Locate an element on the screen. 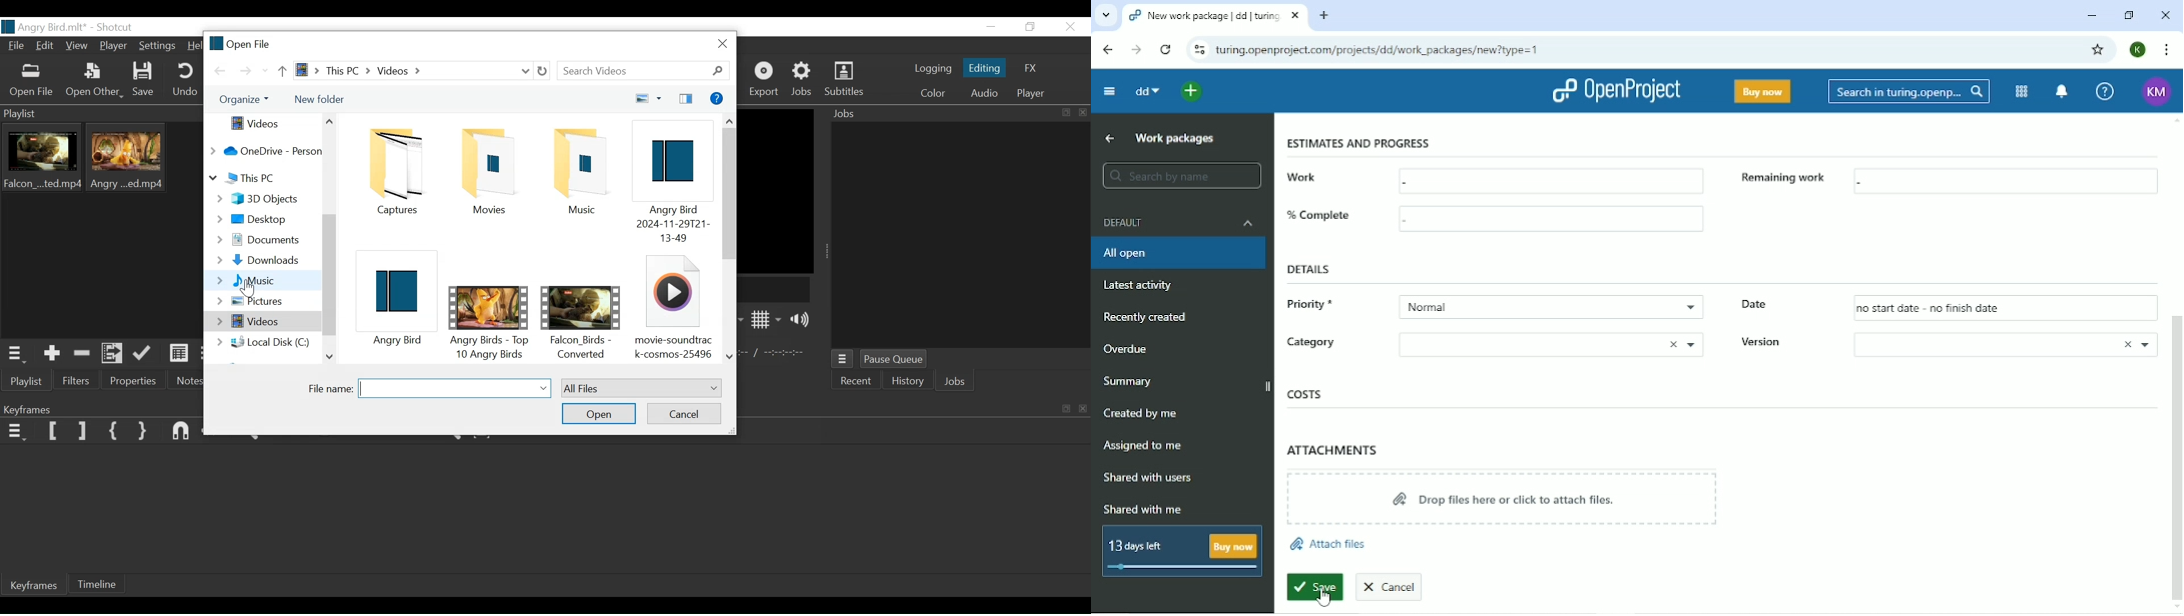 This screenshot has width=2184, height=616. sidebar is located at coordinates (684, 98).